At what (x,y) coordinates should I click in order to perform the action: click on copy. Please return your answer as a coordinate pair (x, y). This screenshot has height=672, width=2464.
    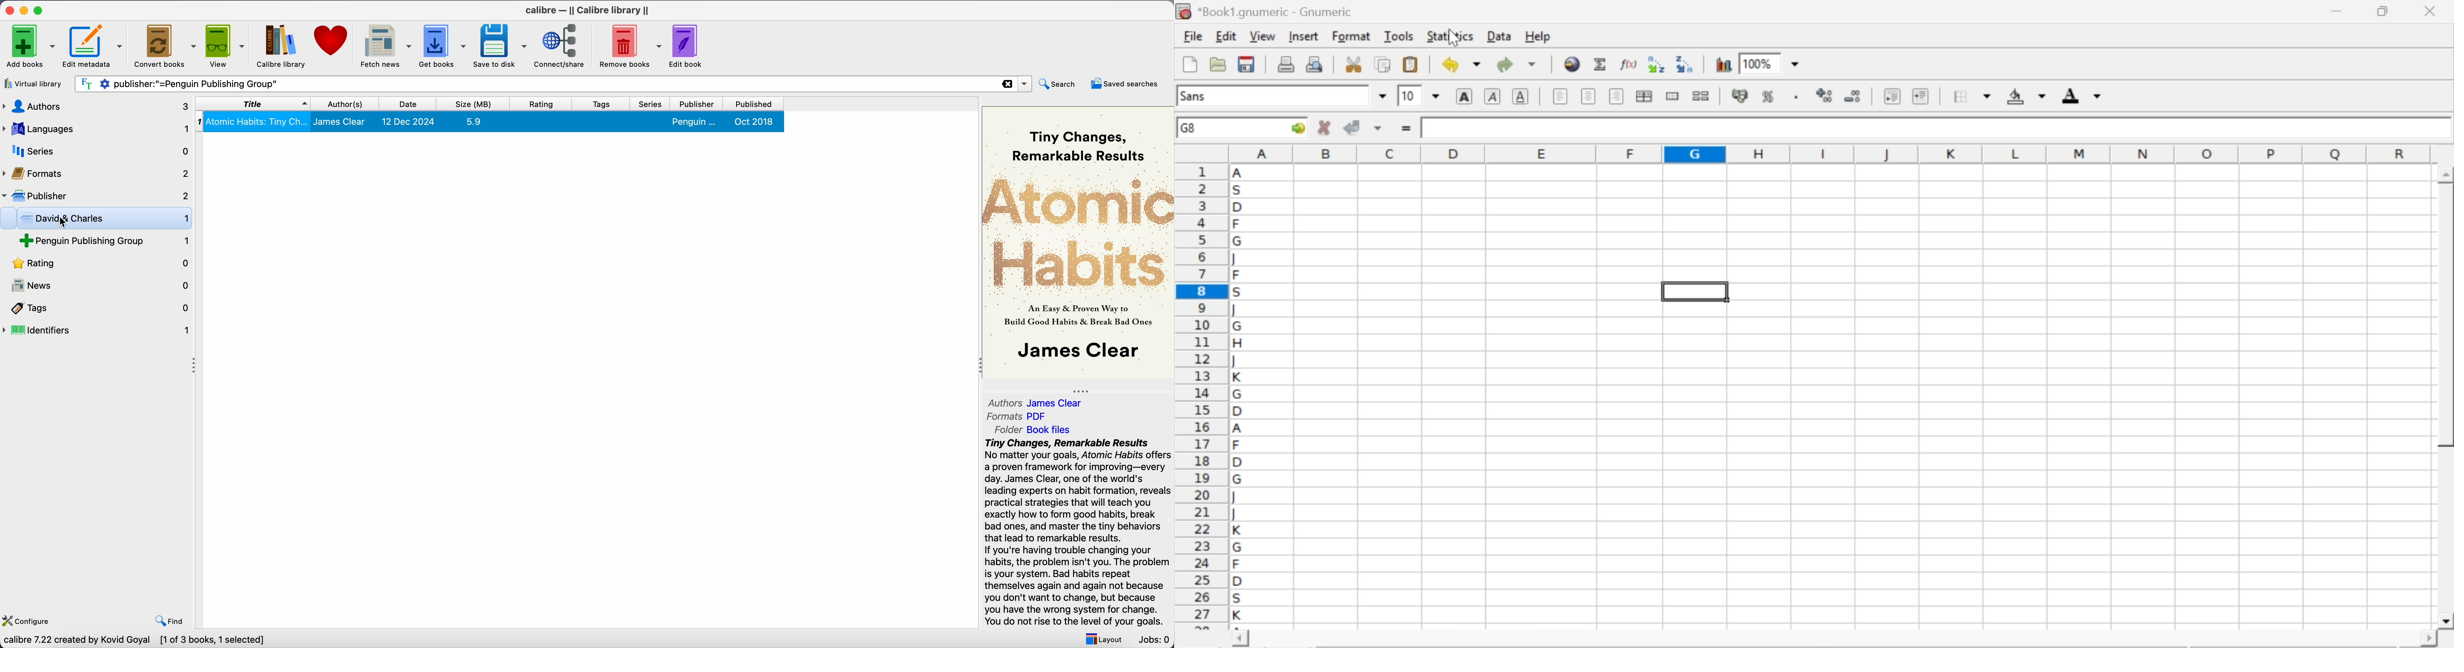
    Looking at the image, I should click on (1384, 64).